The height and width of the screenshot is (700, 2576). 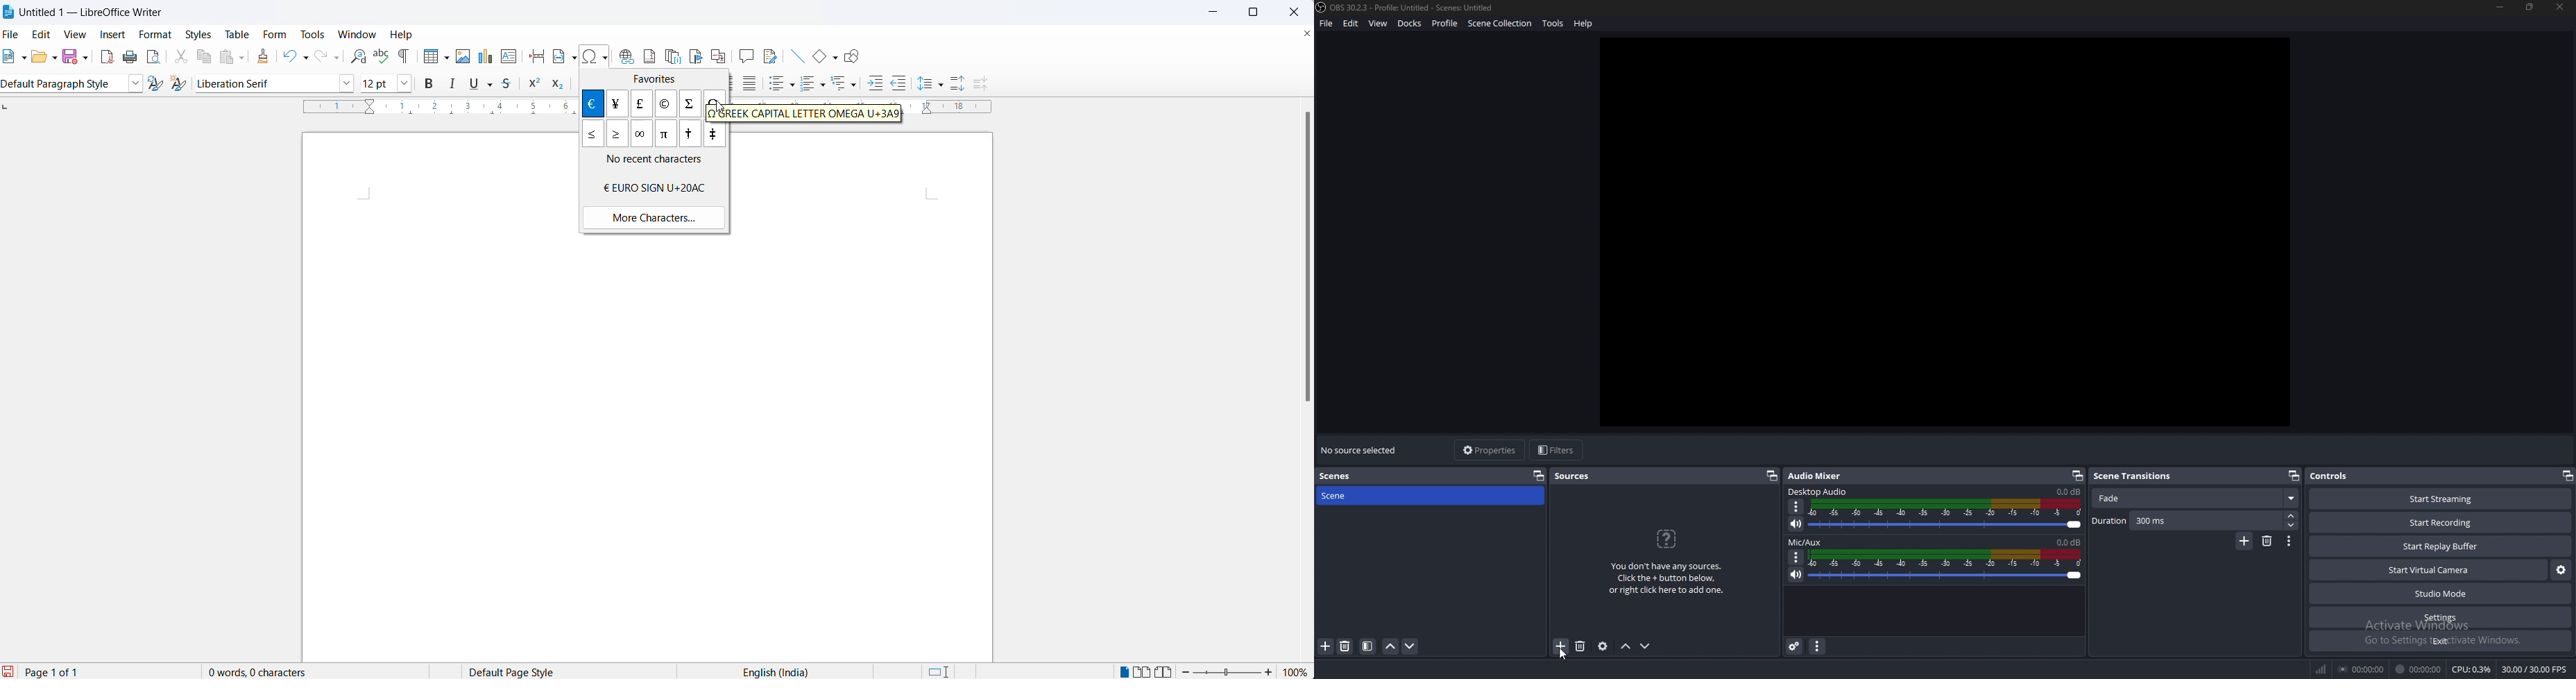 I want to click on scroll bar, so click(x=1305, y=262).